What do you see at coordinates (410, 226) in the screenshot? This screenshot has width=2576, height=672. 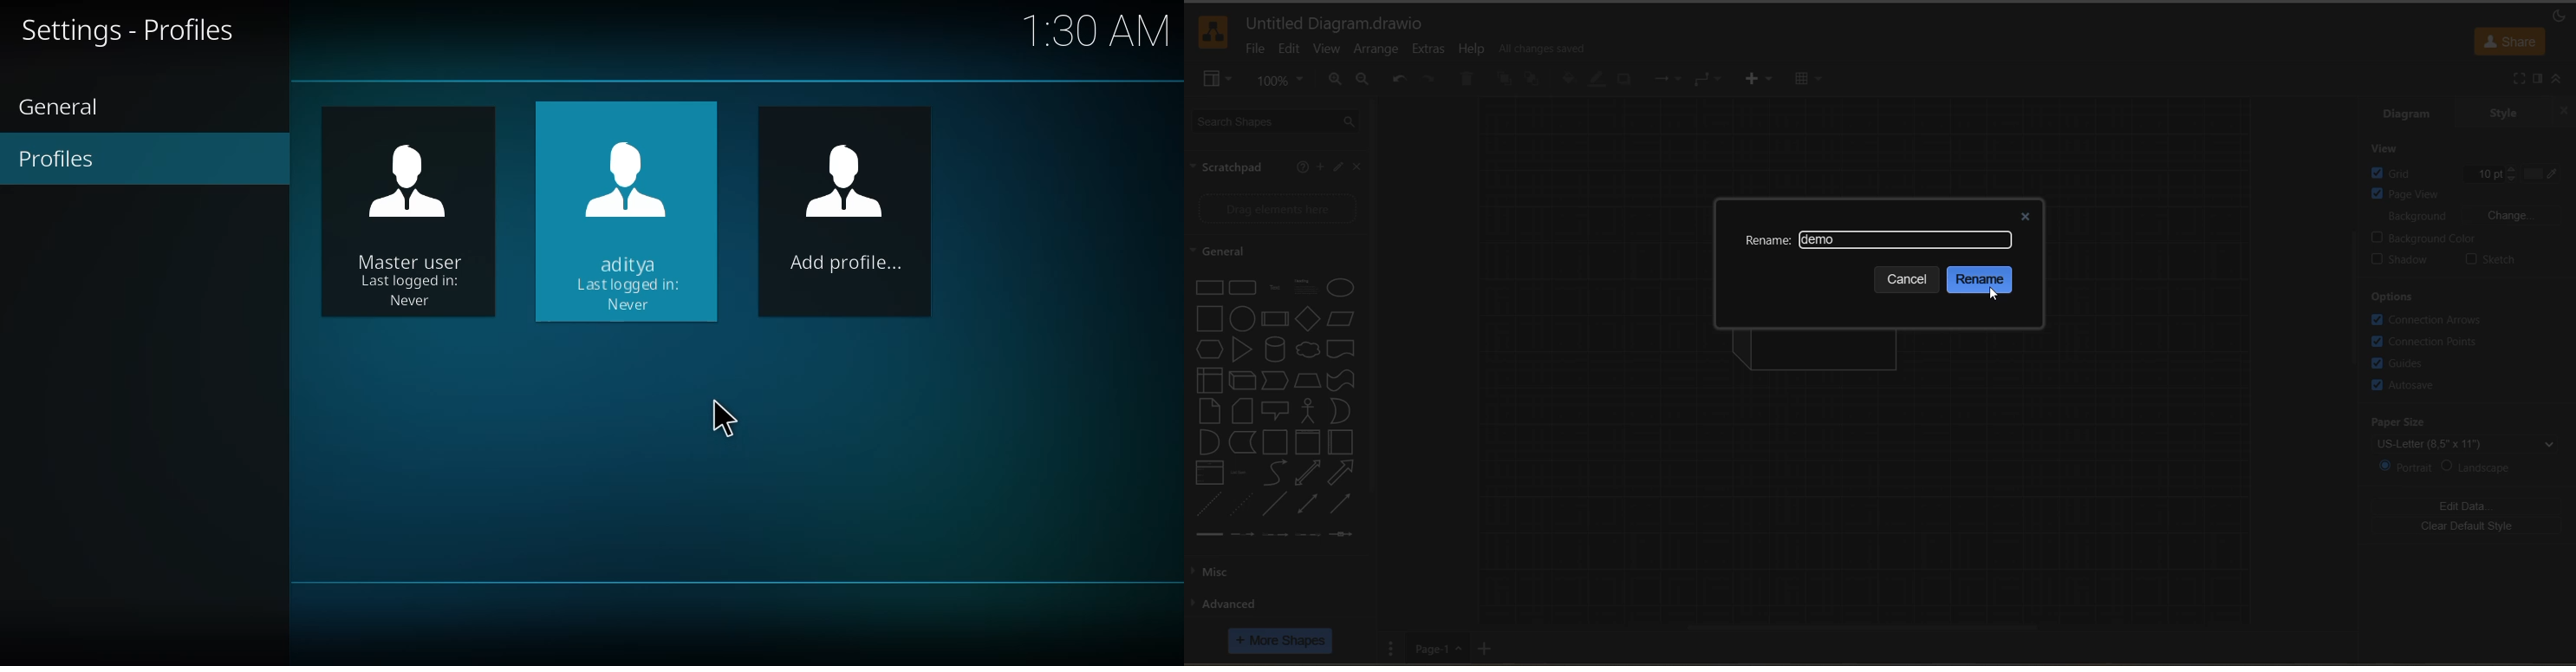 I see `user` at bounding box center [410, 226].